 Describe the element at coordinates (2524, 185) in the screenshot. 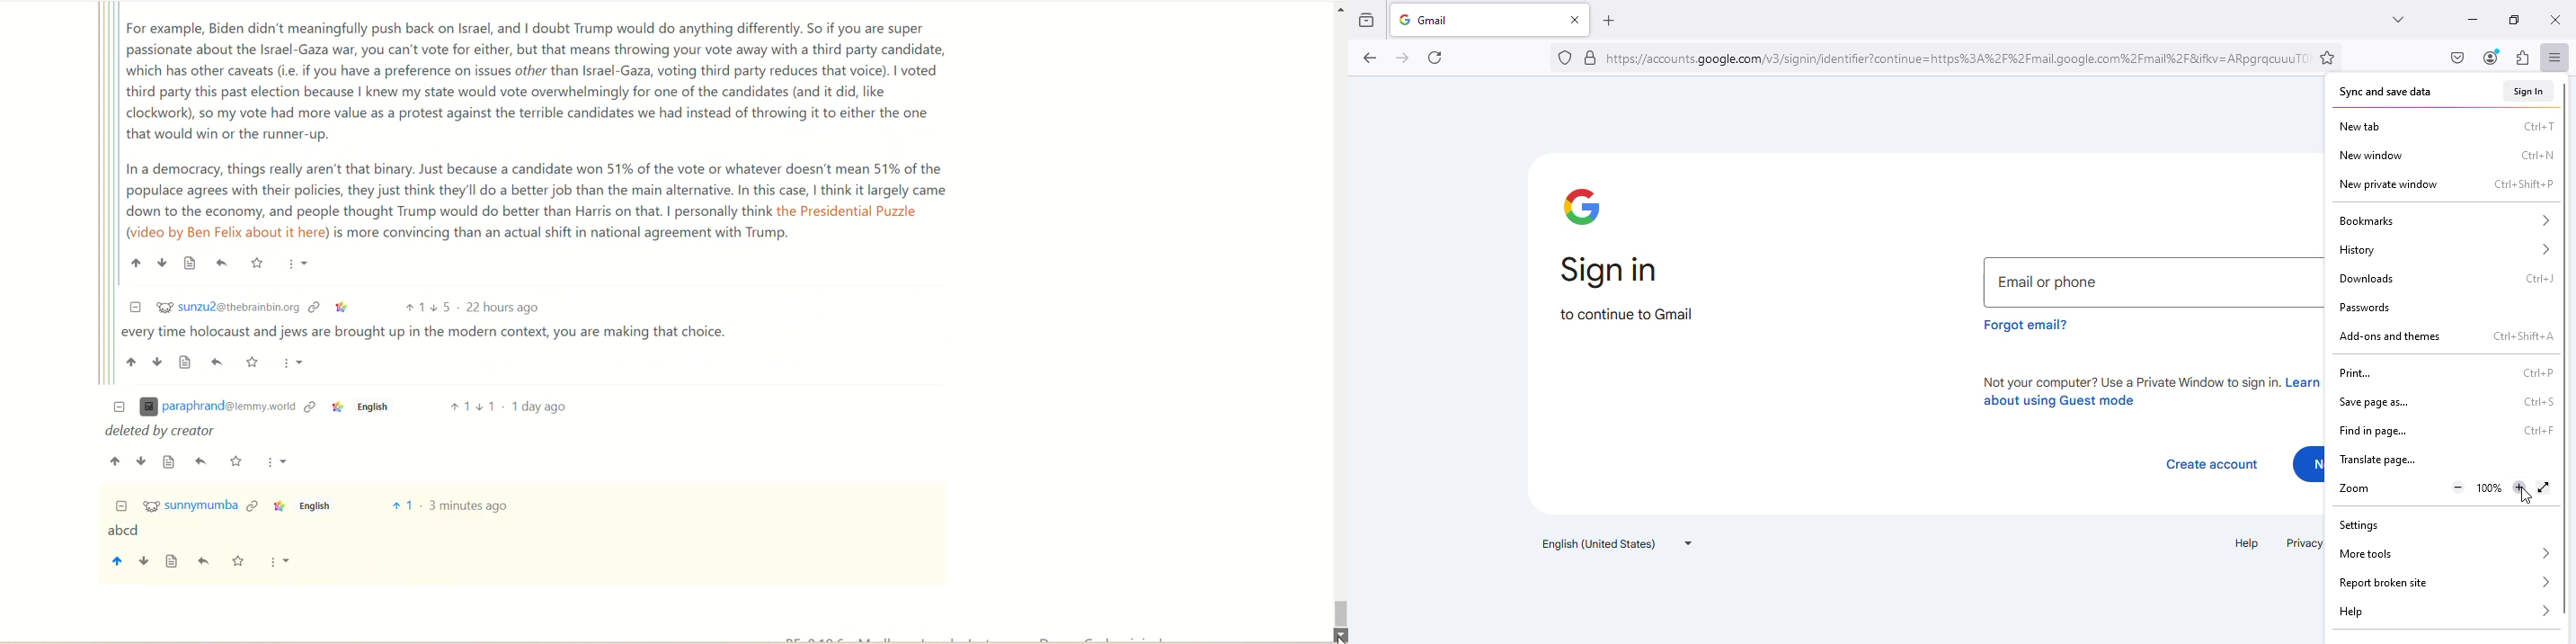

I see `shortcut for new private window` at that location.